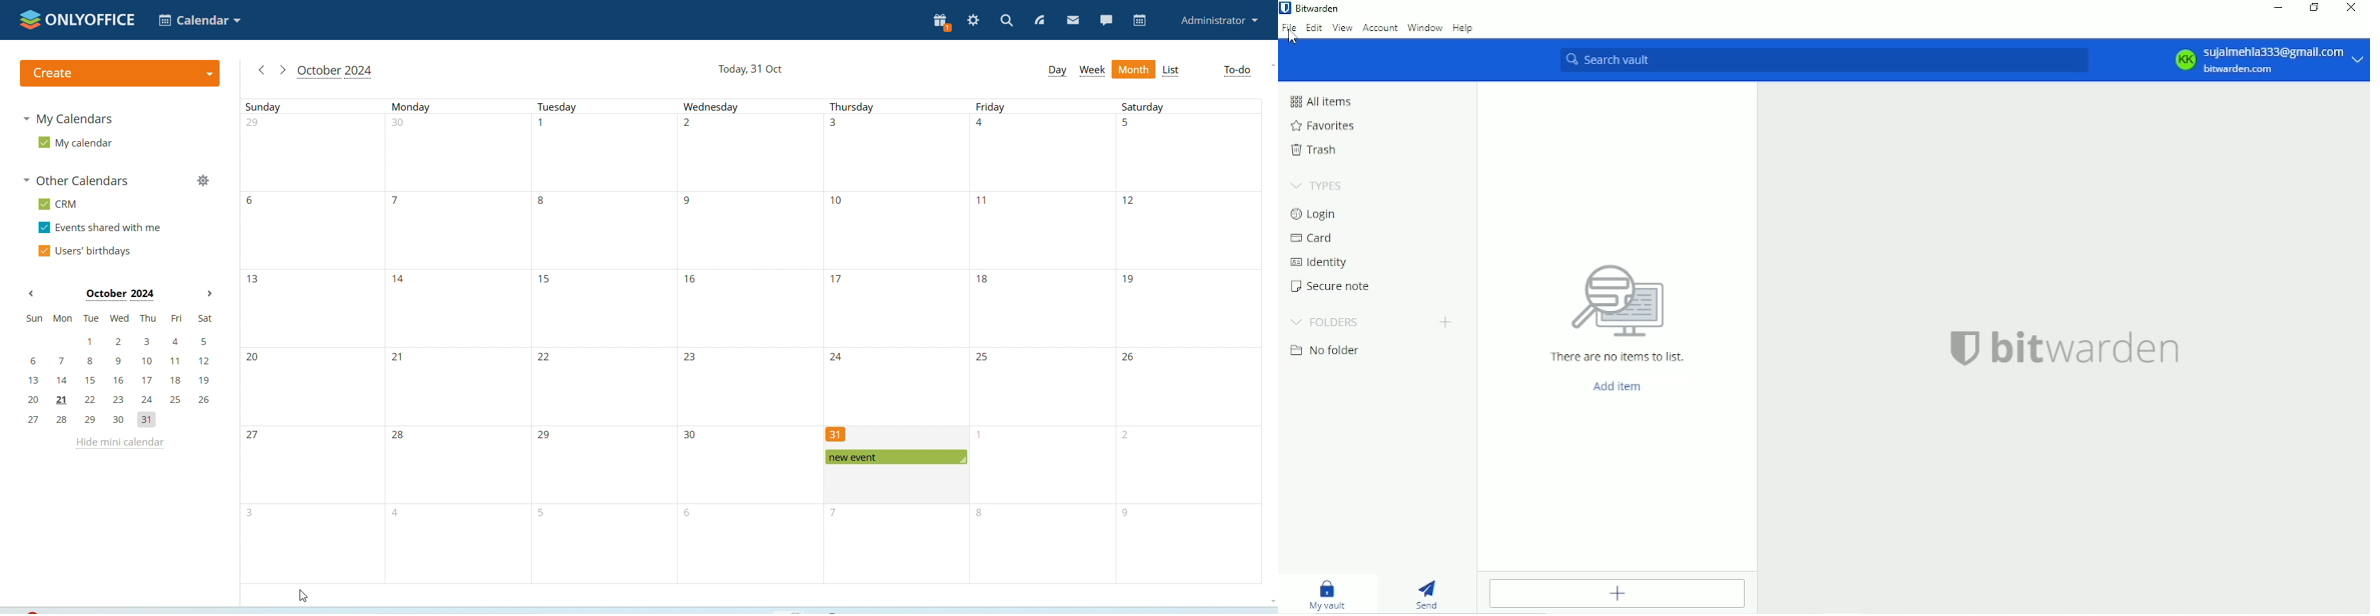 This screenshot has width=2380, height=616. Describe the element at coordinates (77, 19) in the screenshot. I see `onlyoffice logo` at that location.